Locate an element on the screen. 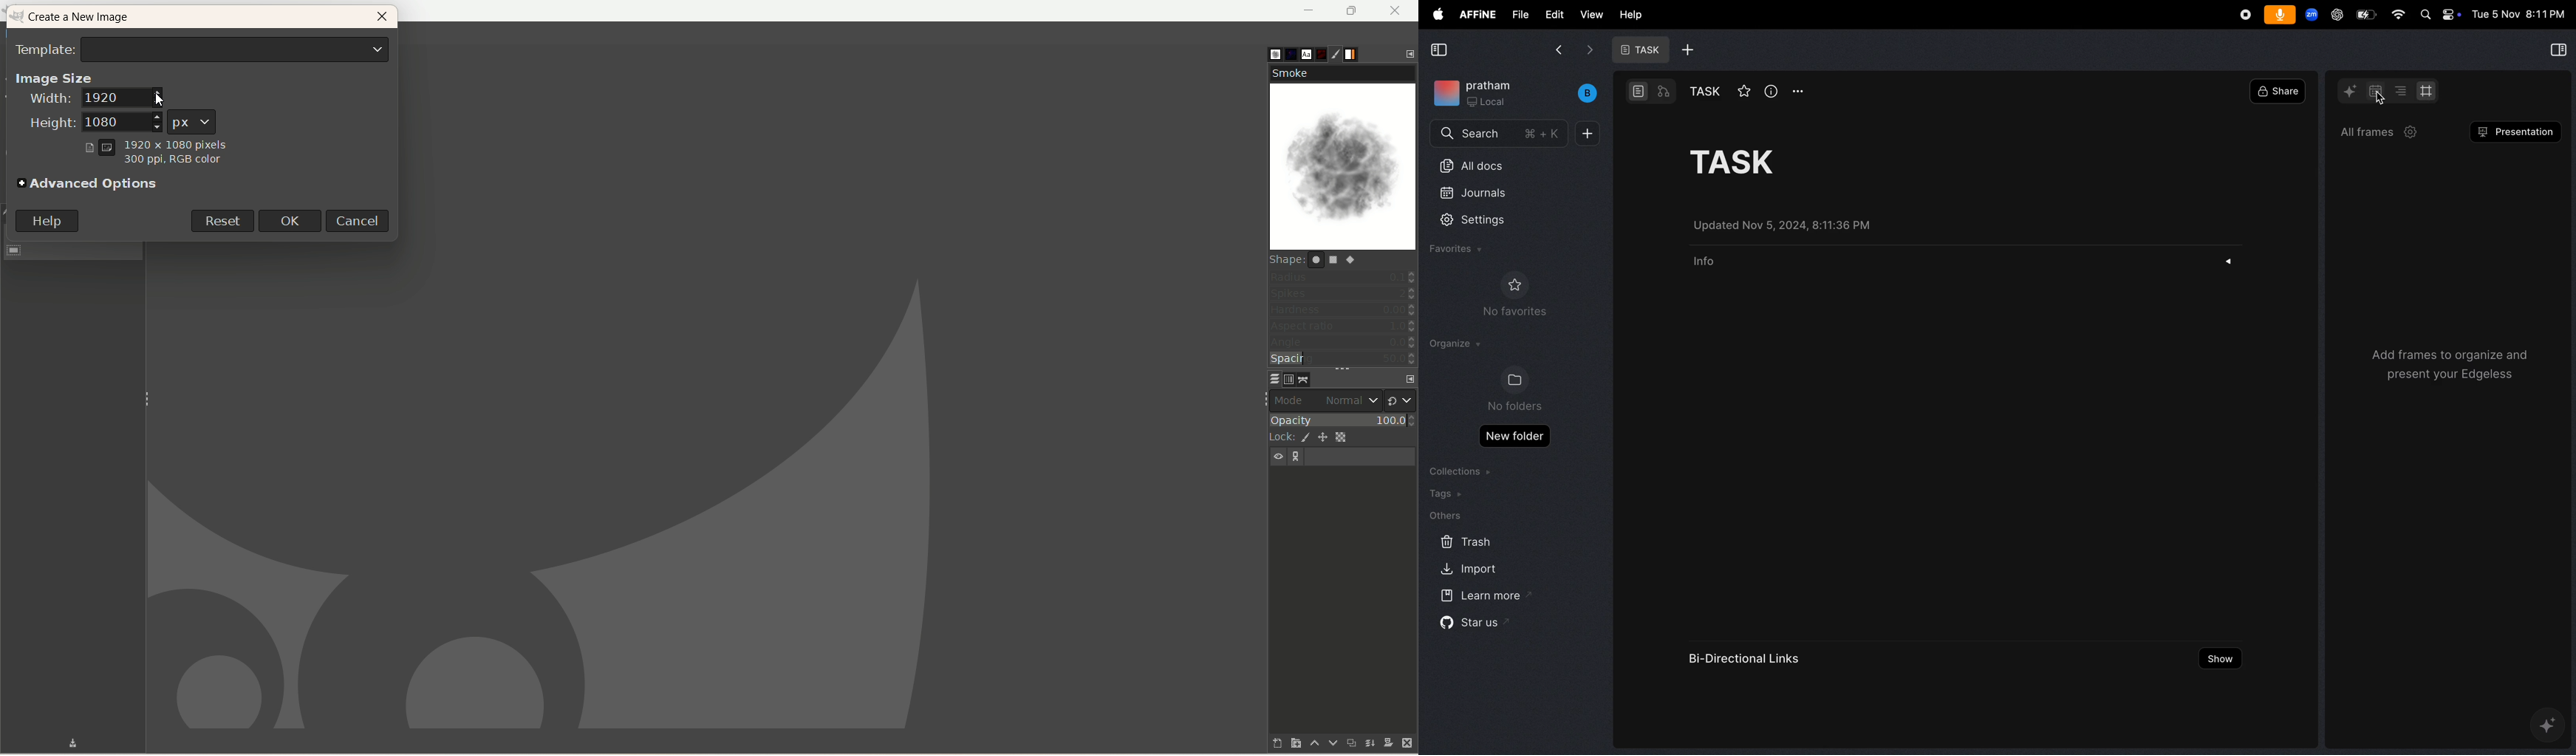 The height and width of the screenshot is (756, 2576). add is located at coordinates (1688, 50).